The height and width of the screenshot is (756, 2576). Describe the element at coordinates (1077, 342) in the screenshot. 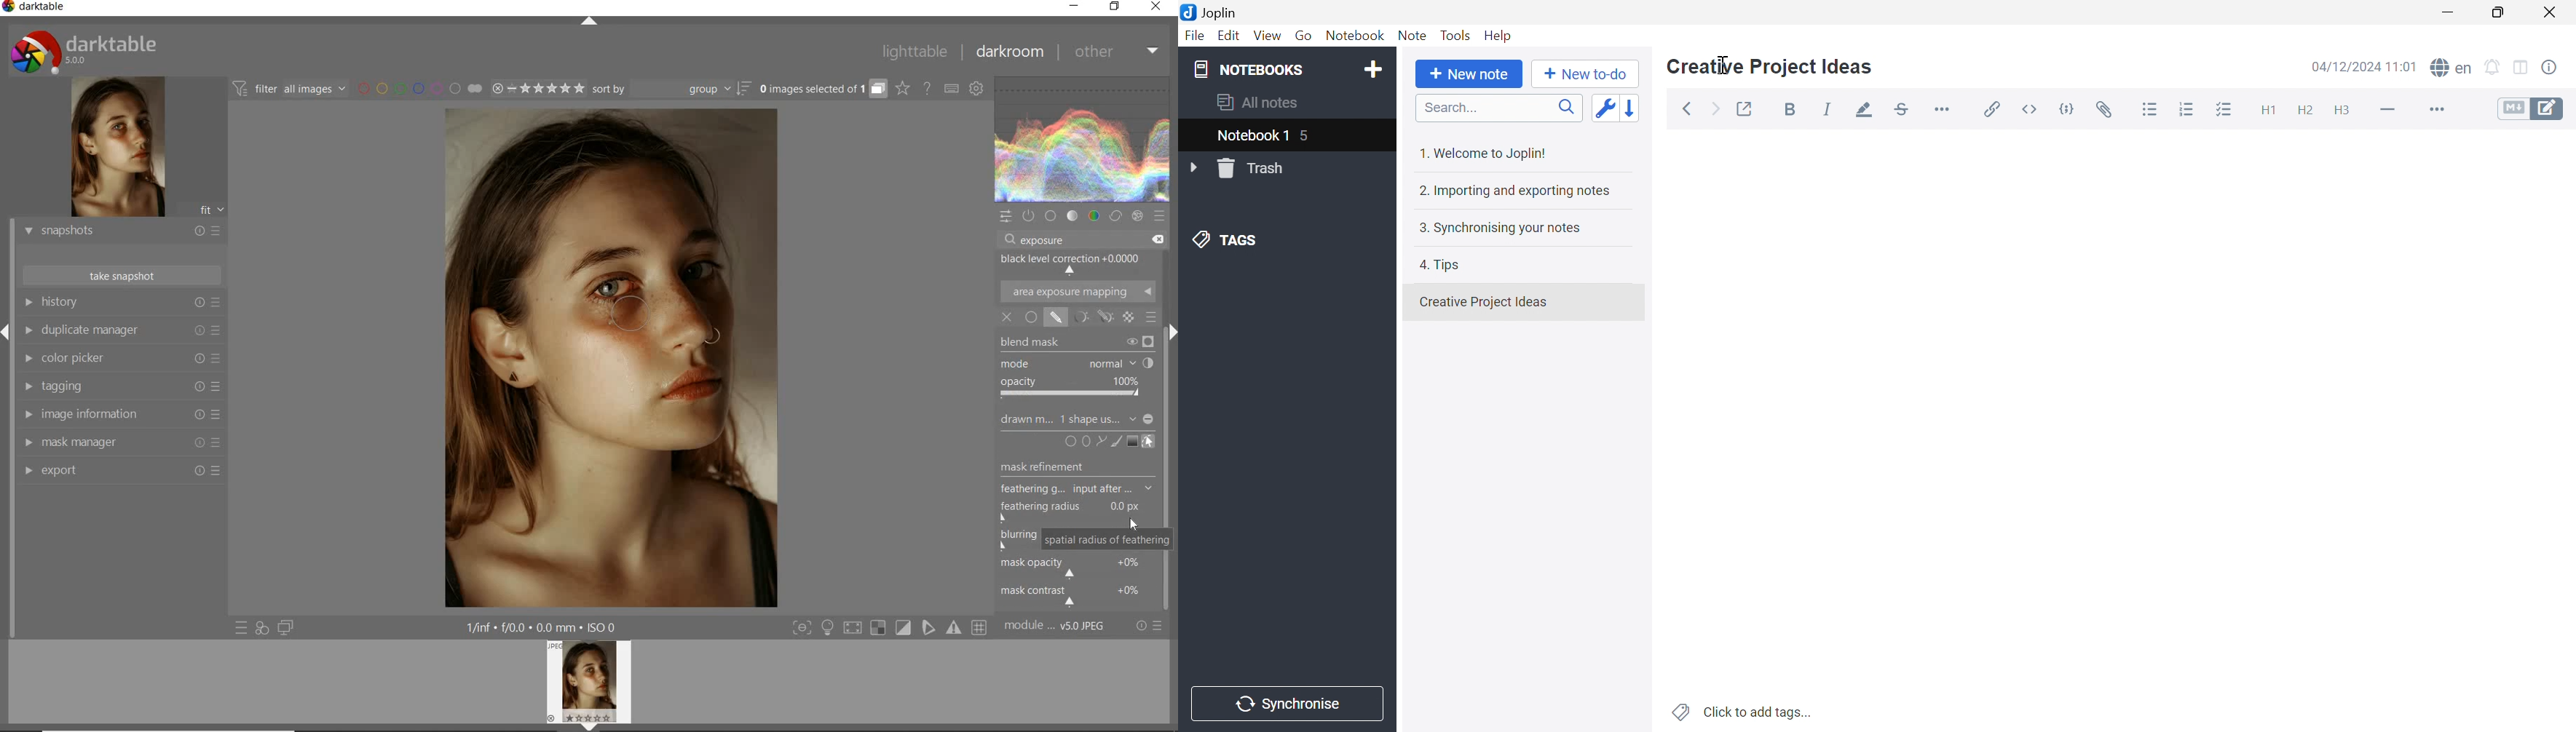

I see `BLEND MASK` at that location.